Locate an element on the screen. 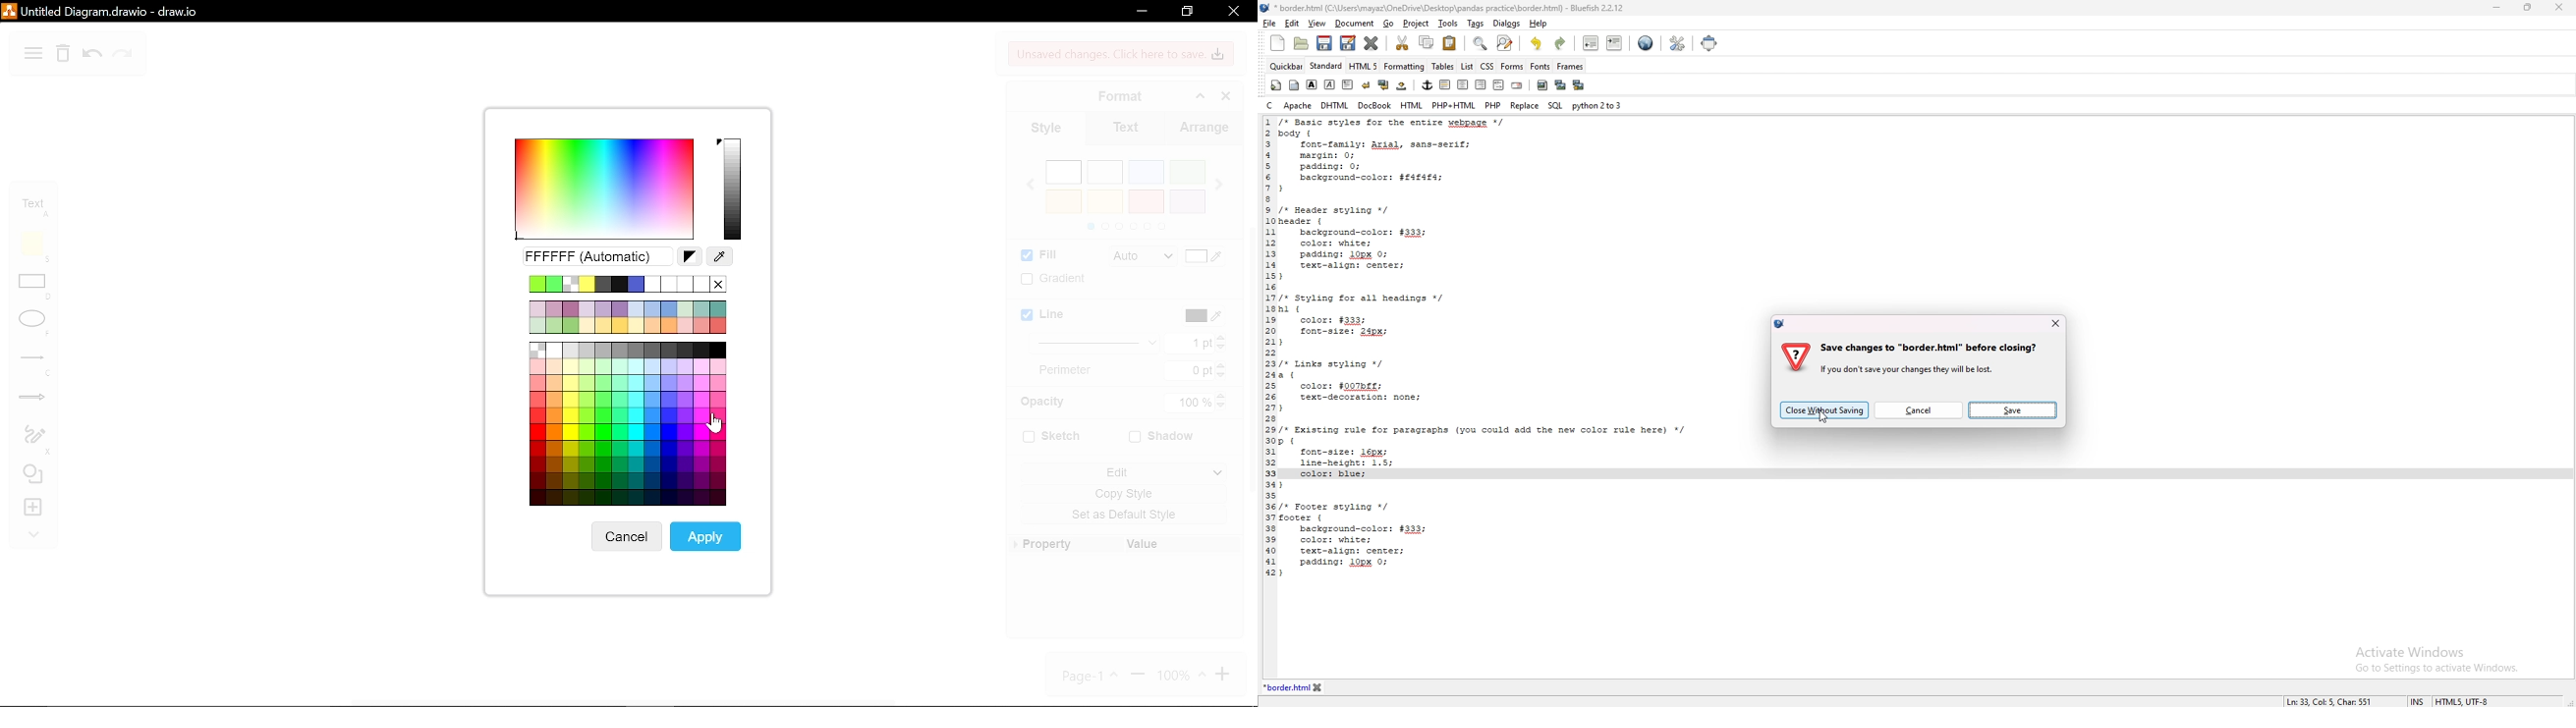 Image resolution: width=2576 pixels, height=728 pixels. tools is located at coordinates (1448, 23).